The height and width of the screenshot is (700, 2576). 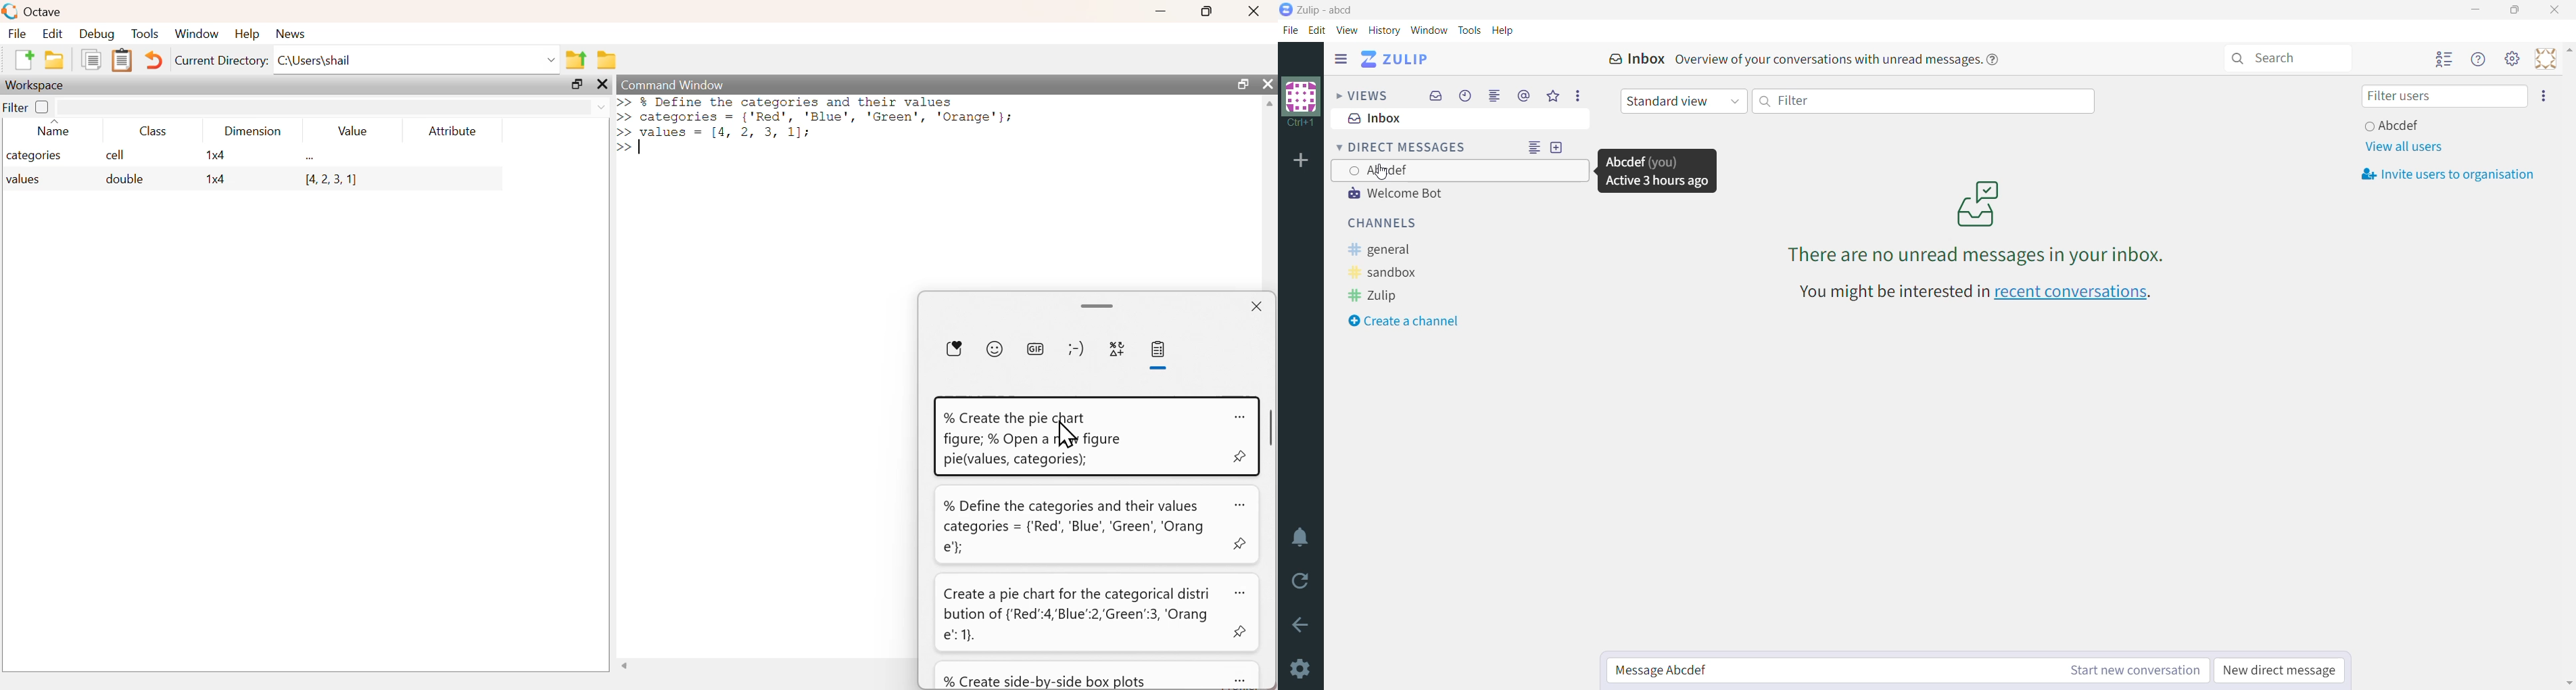 I want to click on Create a channel, so click(x=1414, y=321).